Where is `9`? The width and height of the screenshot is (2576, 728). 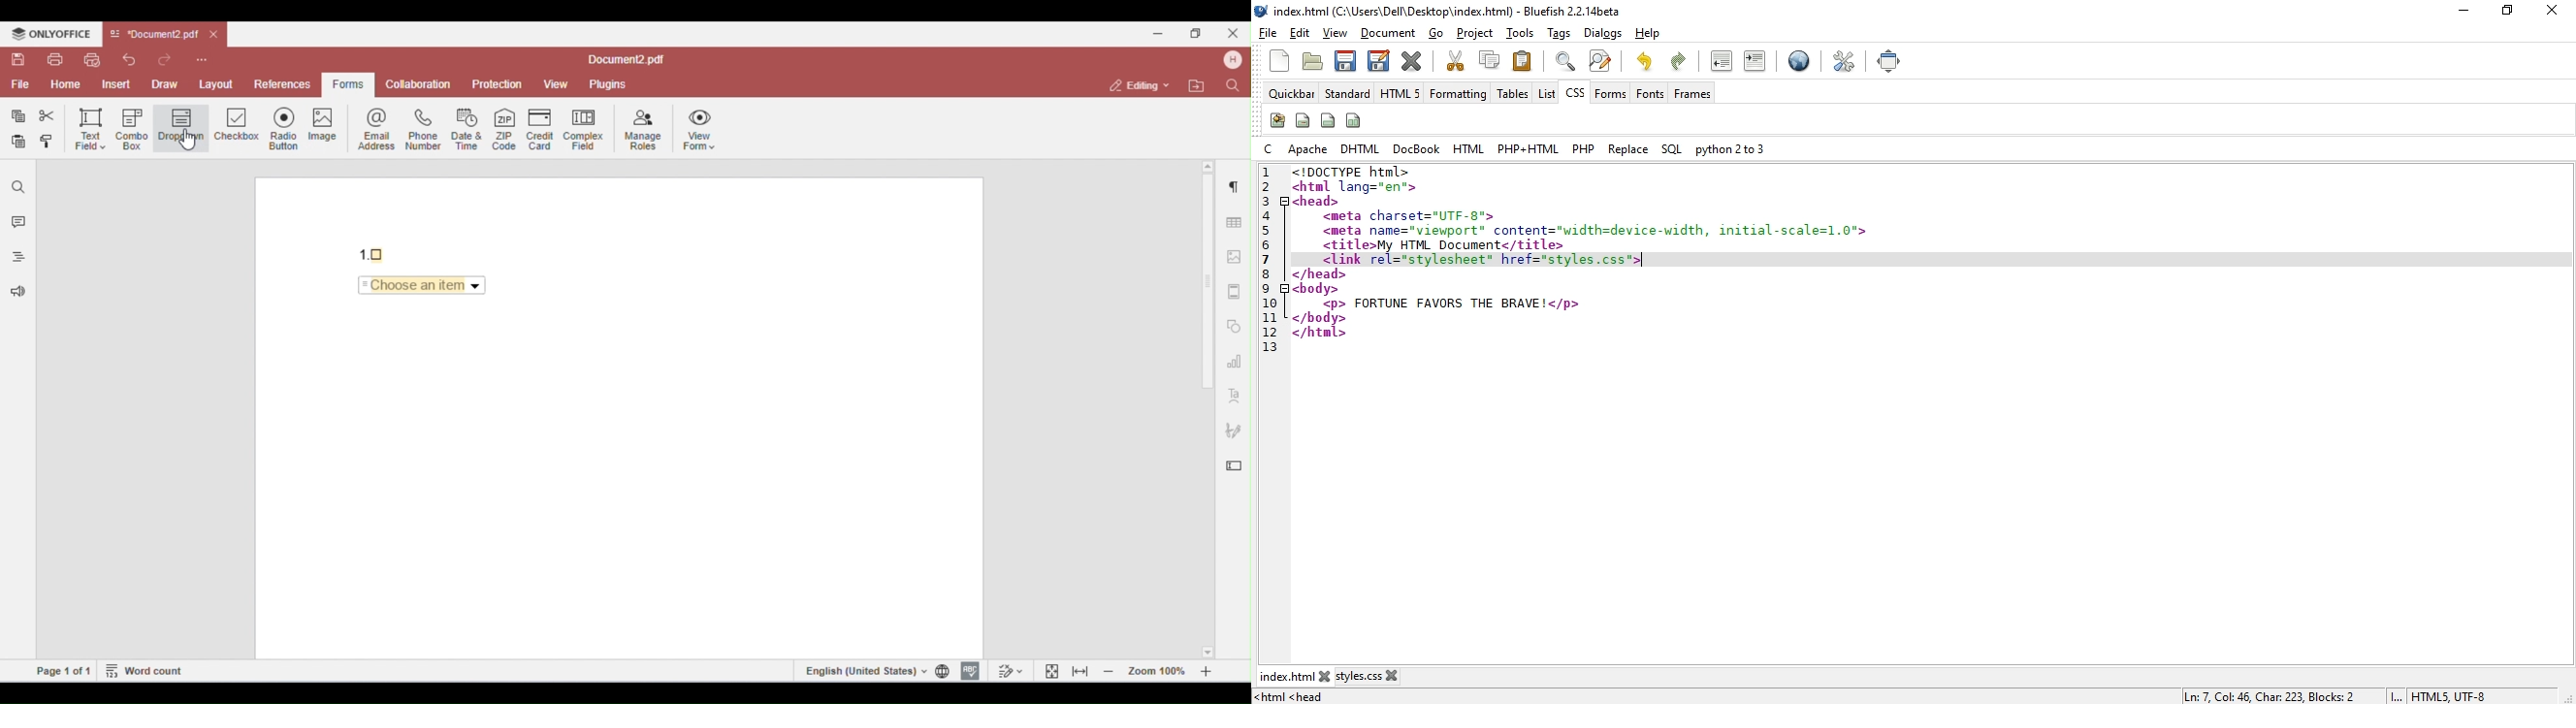
9 is located at coordinates (1269, 288).